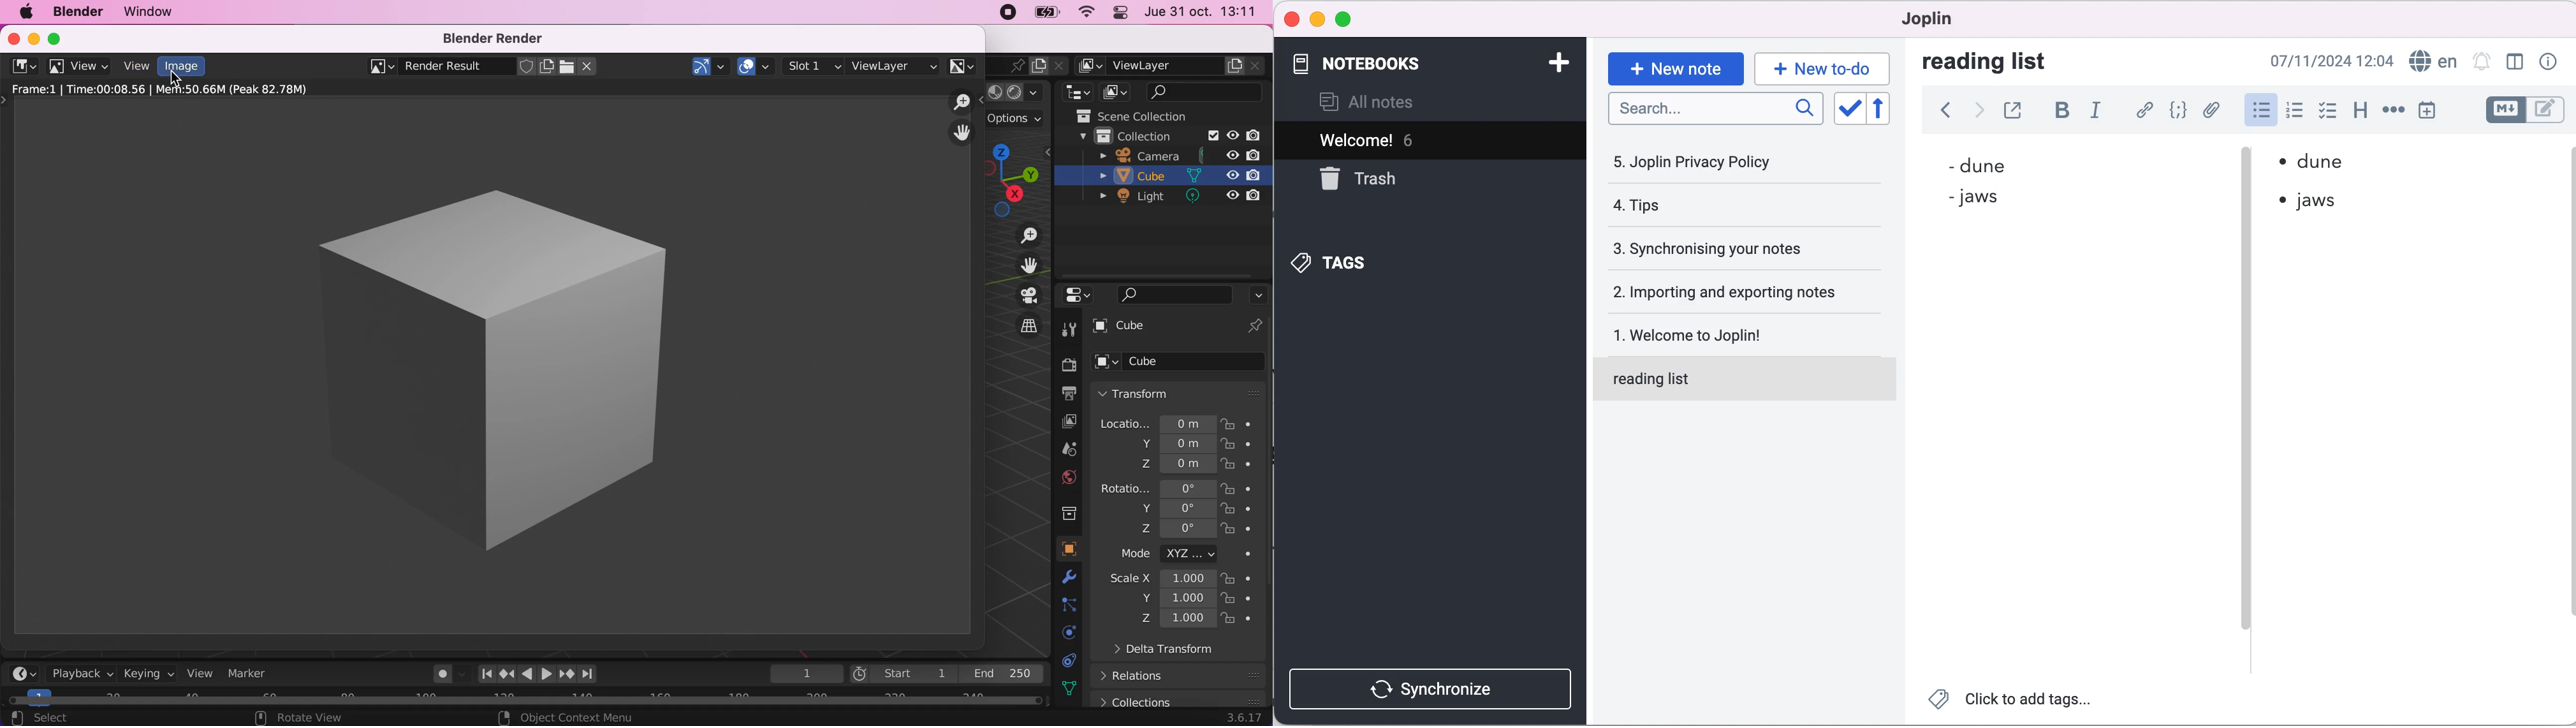  What do you see at coordinates (443, 68) in the screenshot?
I see `render result` at bounding box center [443, 68].